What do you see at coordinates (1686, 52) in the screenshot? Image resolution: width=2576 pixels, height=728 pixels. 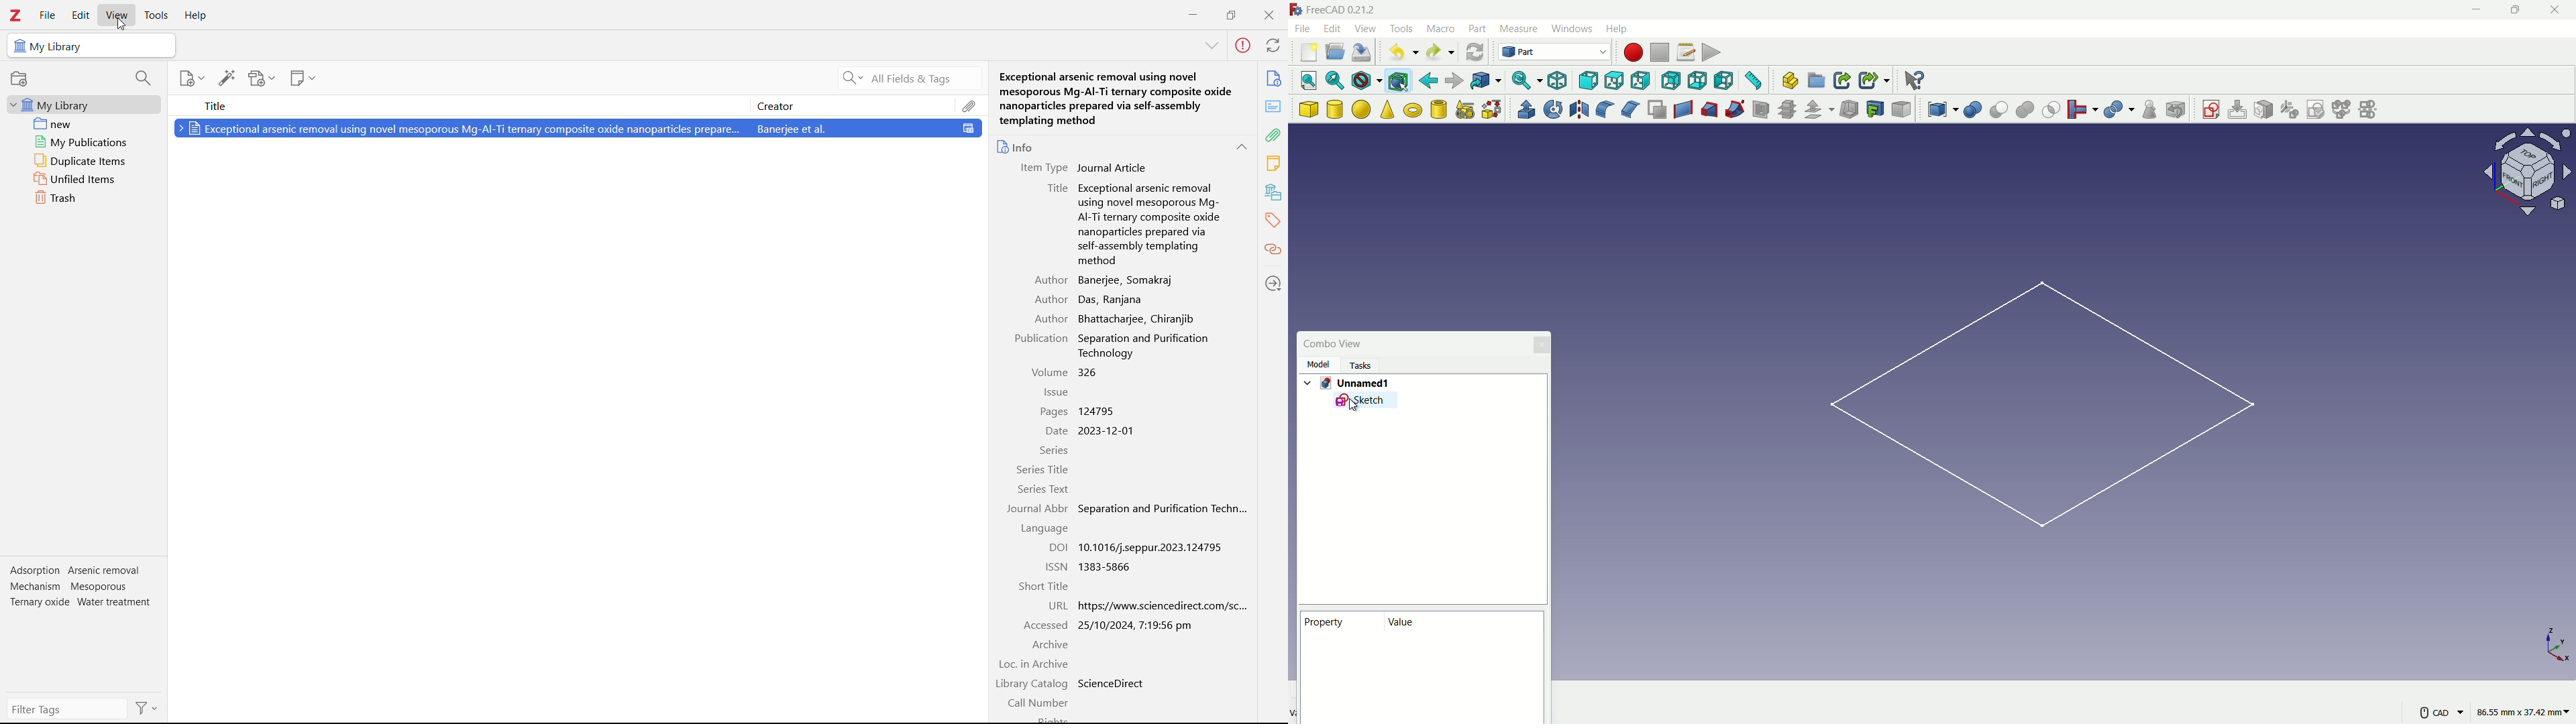 I see `macro settings` at bounding box center [1686, 52].